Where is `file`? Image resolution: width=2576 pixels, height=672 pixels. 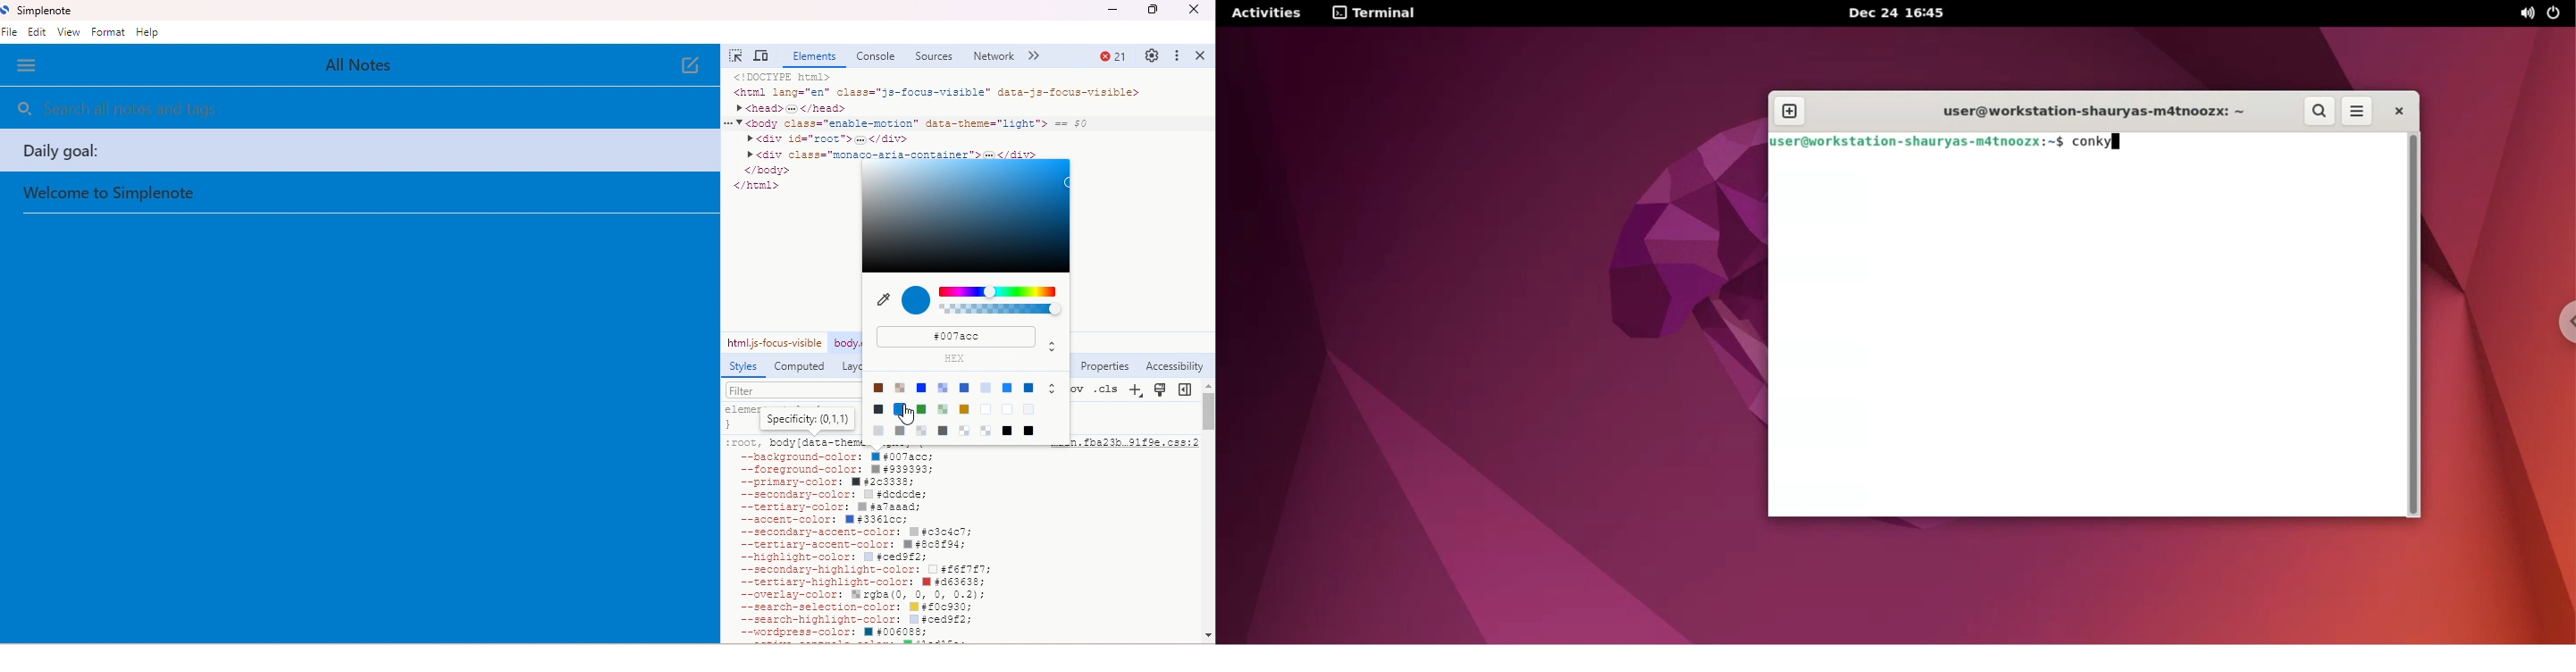 file is located at coordinates (12, 33).